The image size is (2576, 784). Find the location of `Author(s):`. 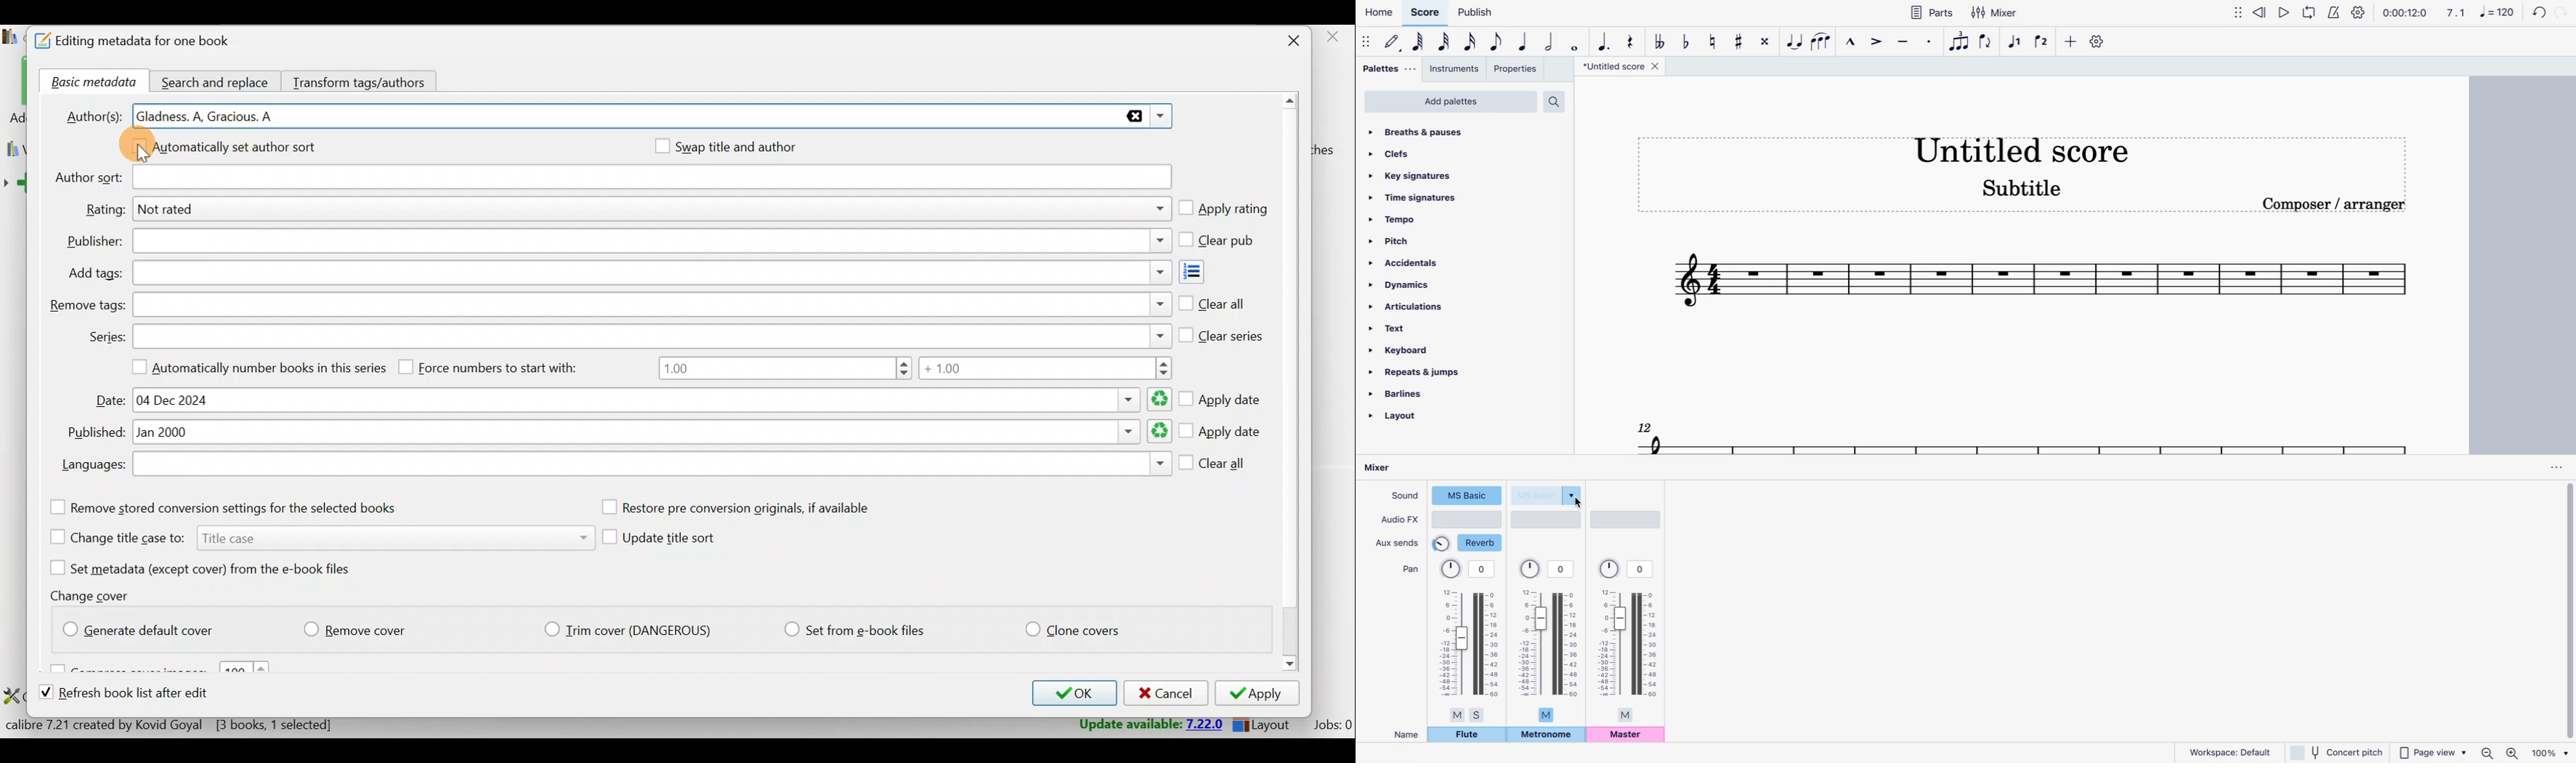

Author(s): is located at coordinates (94, 114).